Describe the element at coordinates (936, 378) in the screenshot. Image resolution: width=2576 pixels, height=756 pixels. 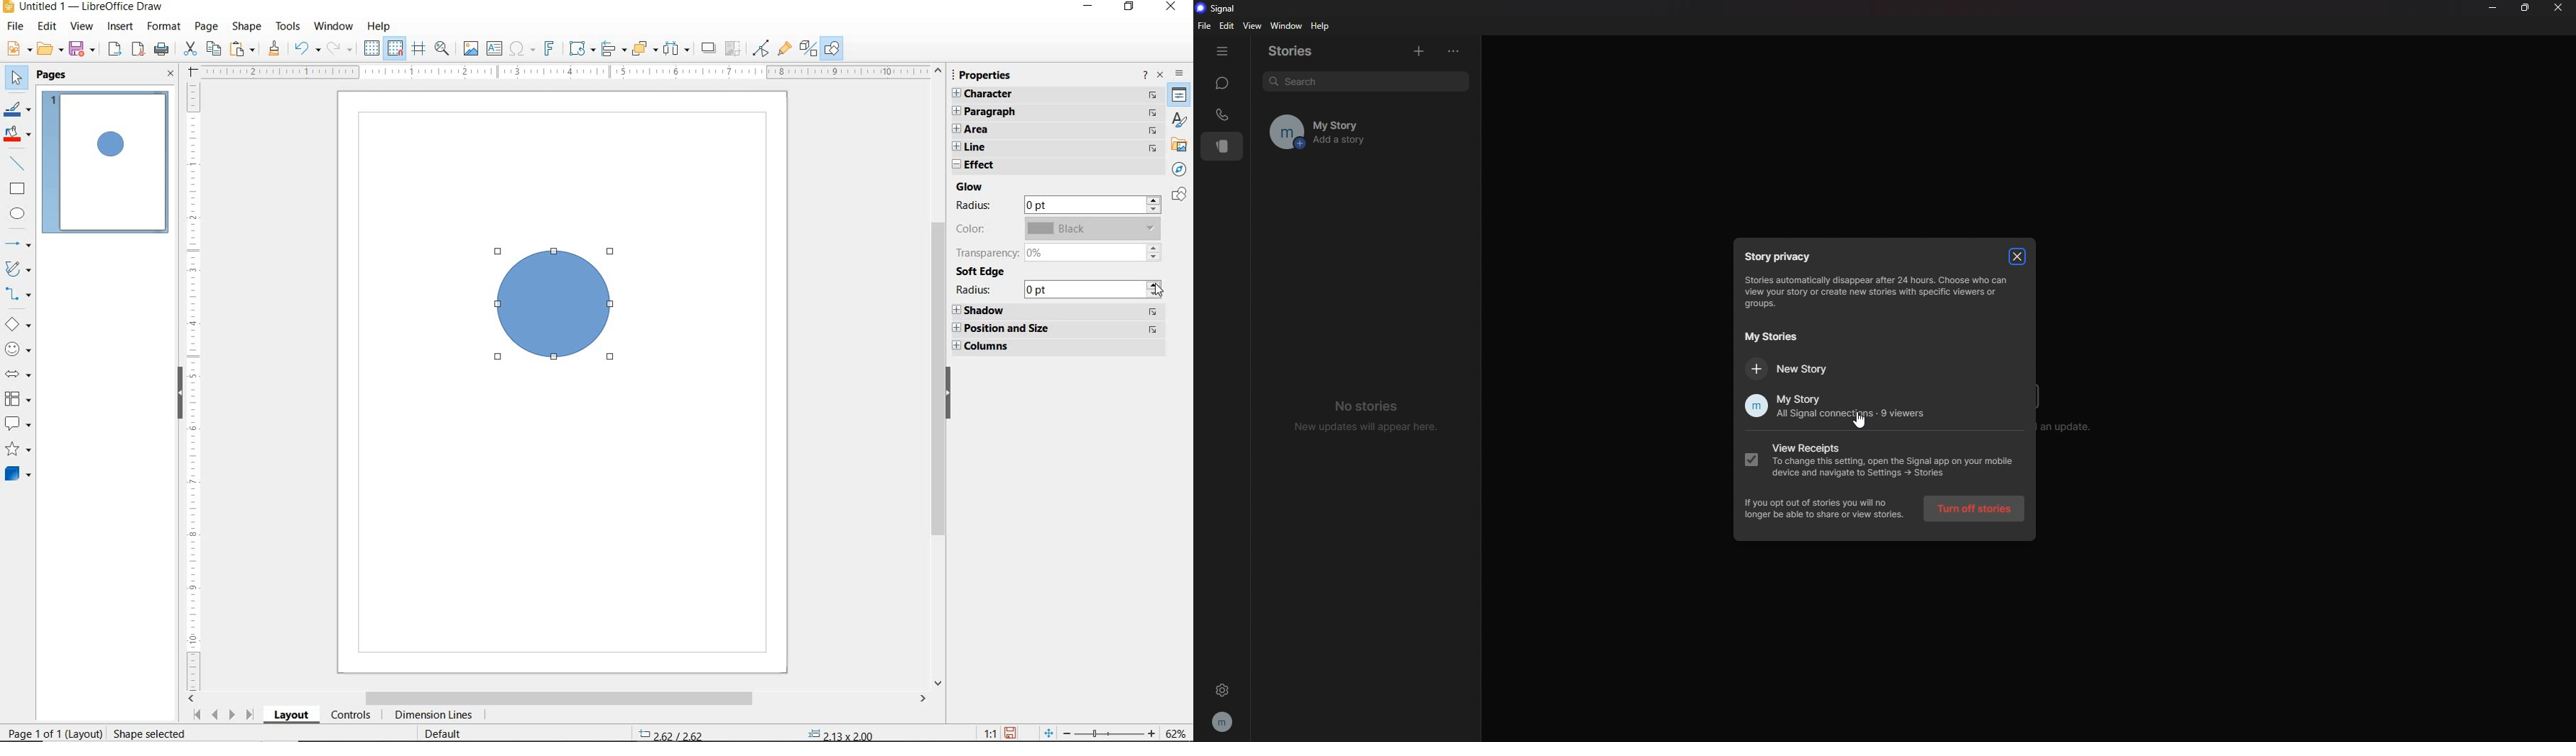
I see `Scroll bar` at that location.